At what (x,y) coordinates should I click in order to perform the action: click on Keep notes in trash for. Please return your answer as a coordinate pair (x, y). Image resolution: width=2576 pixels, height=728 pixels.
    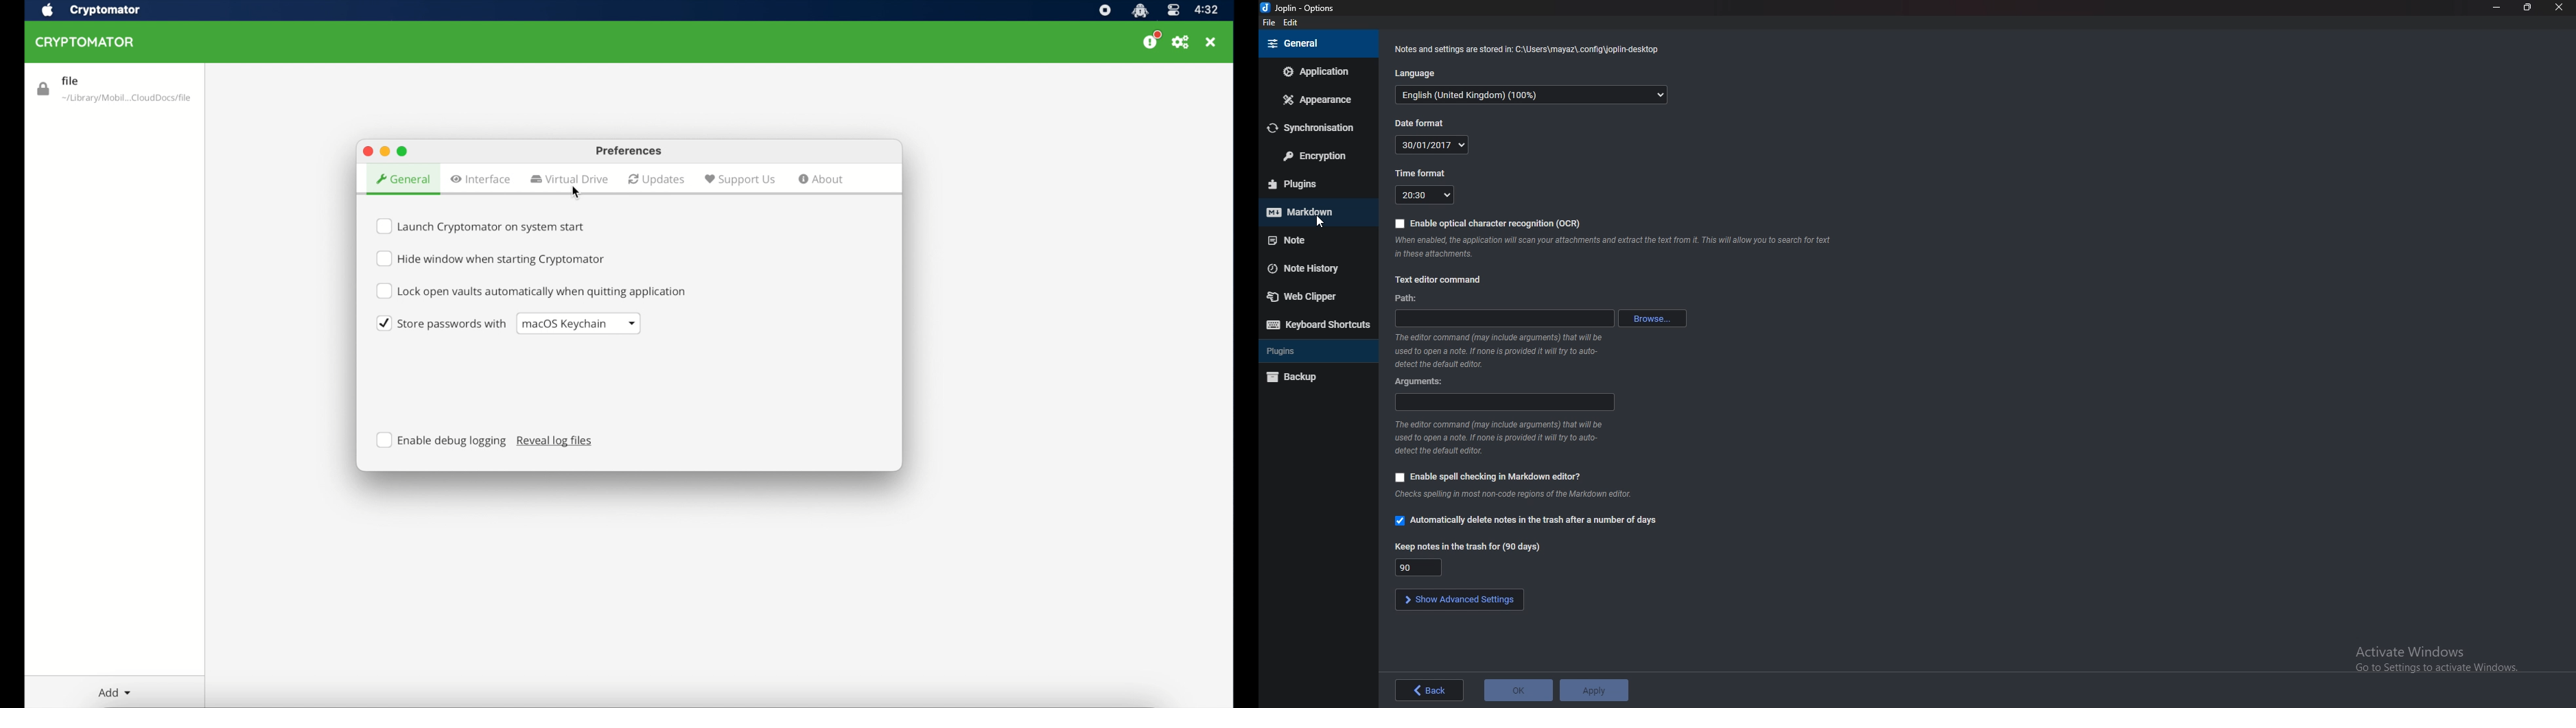
    Looking at the image, I should click on (1420, 567).